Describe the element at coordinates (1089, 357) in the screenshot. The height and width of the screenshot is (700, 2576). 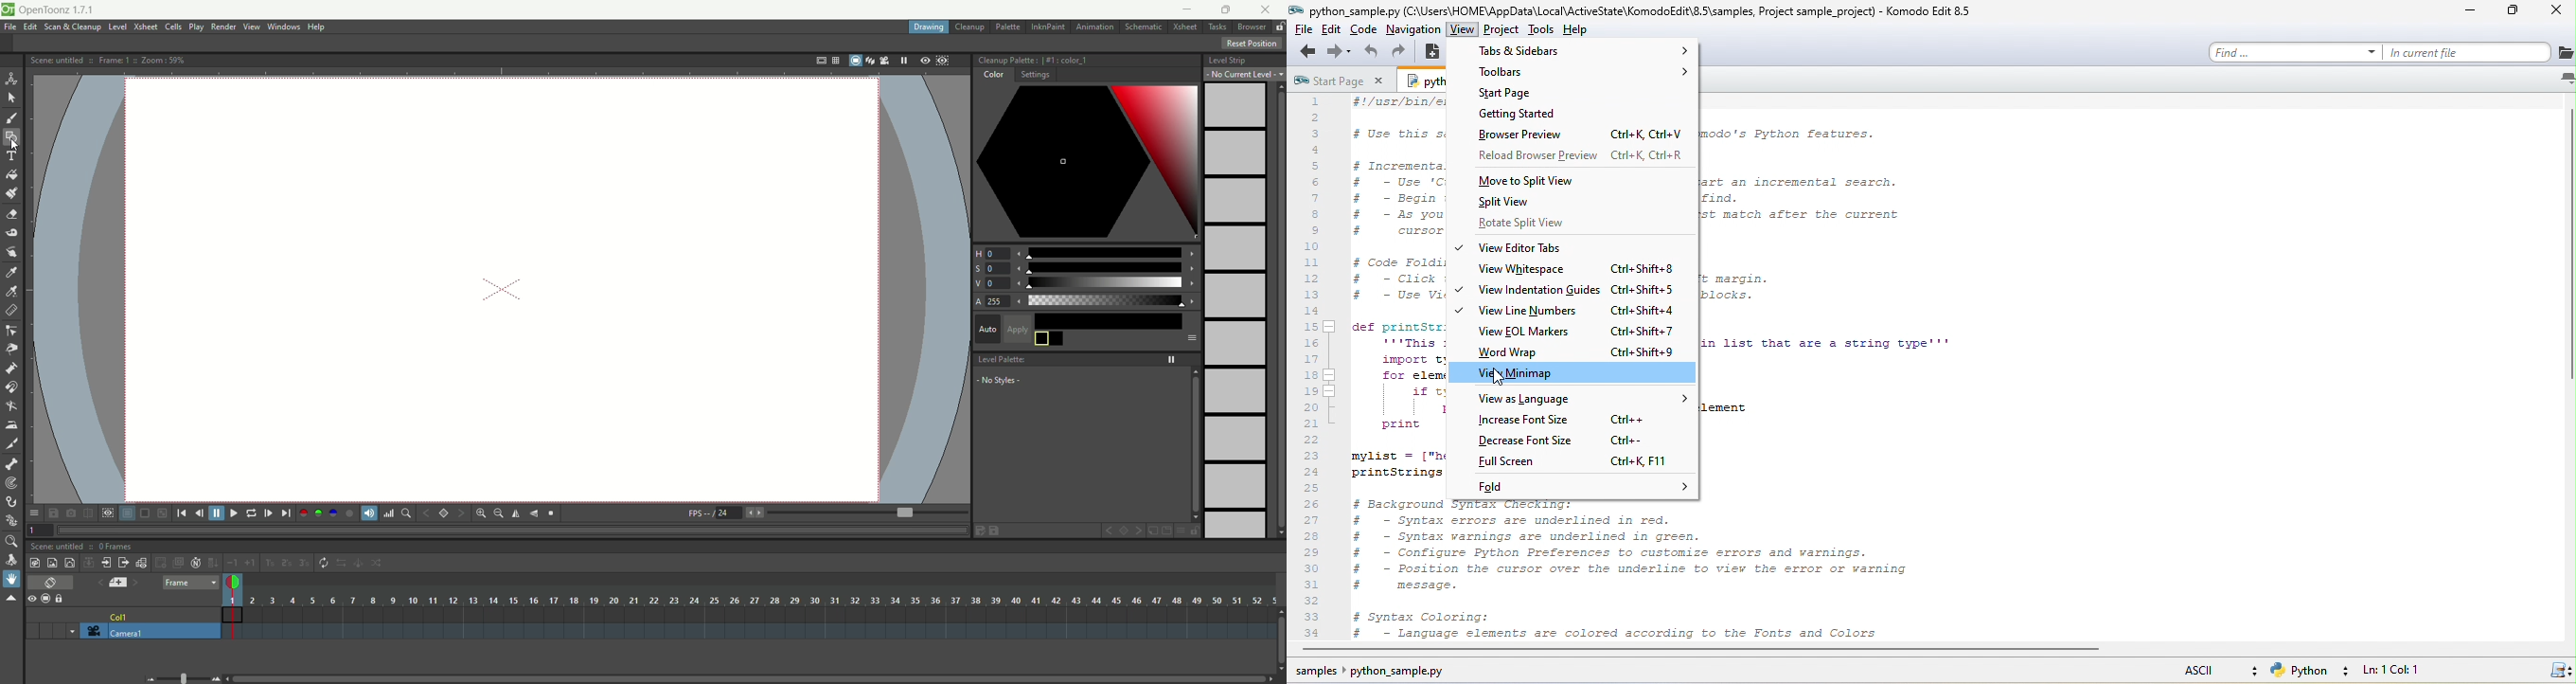
I see `level palette` at that location.